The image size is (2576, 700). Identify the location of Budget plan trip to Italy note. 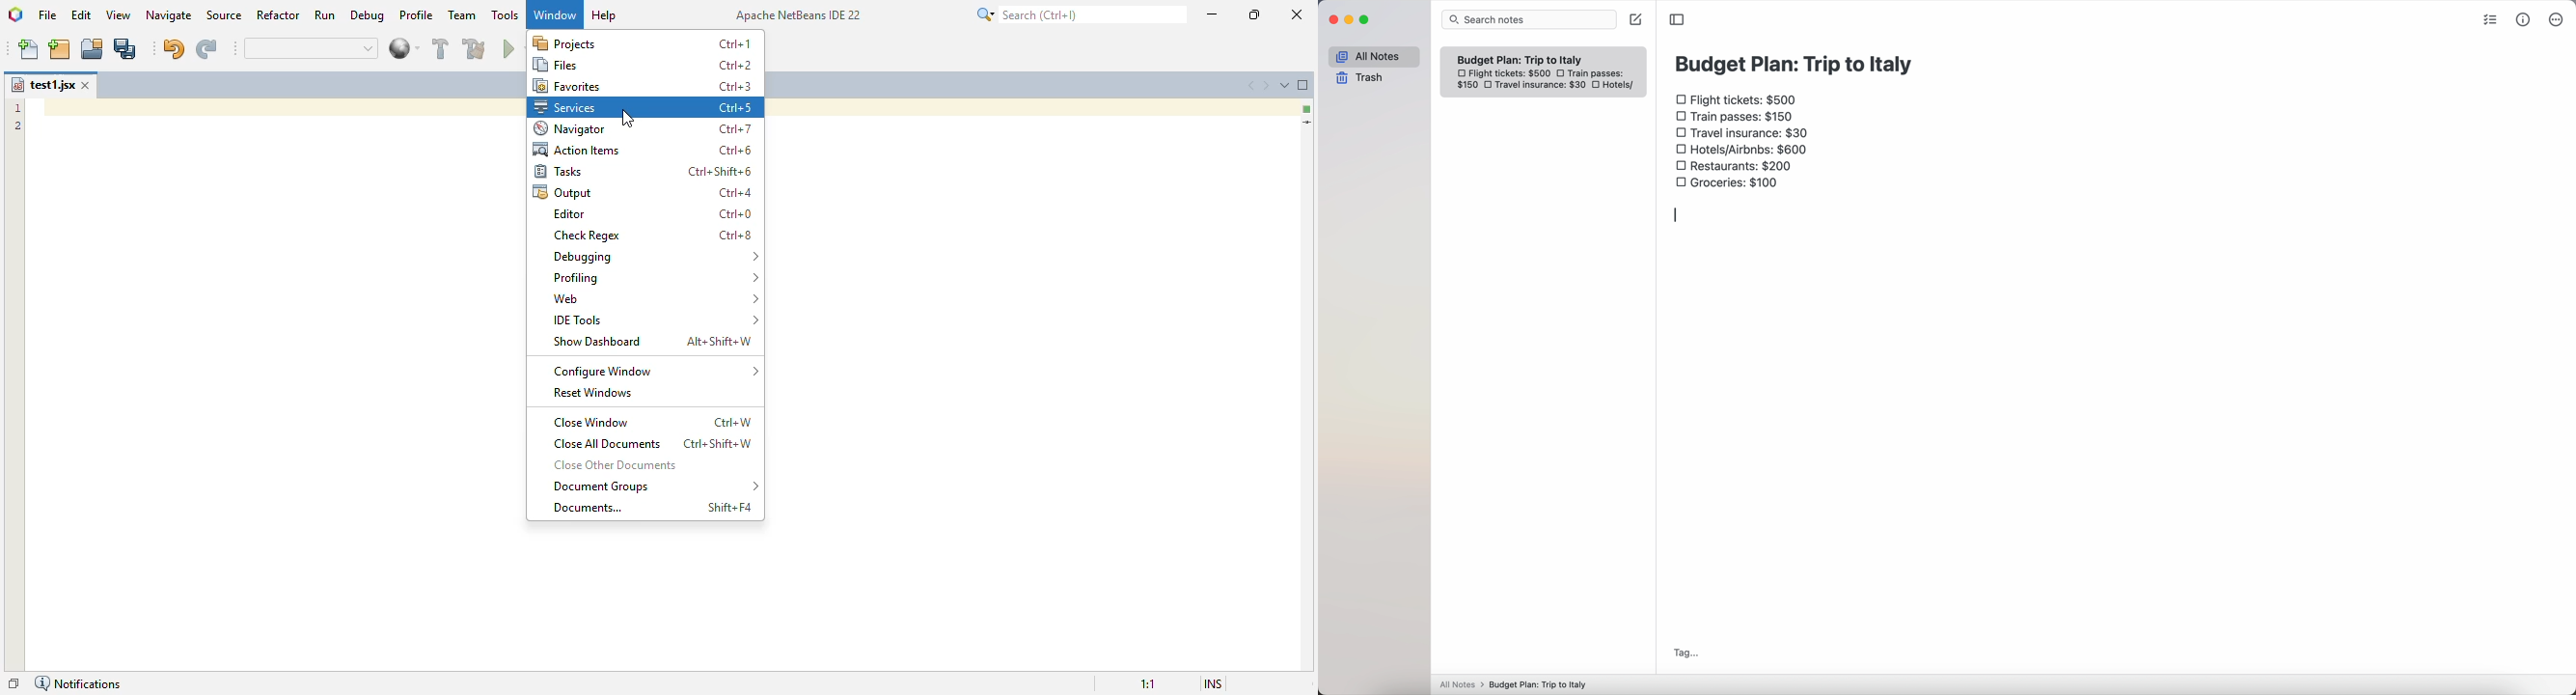
(1521, 59).